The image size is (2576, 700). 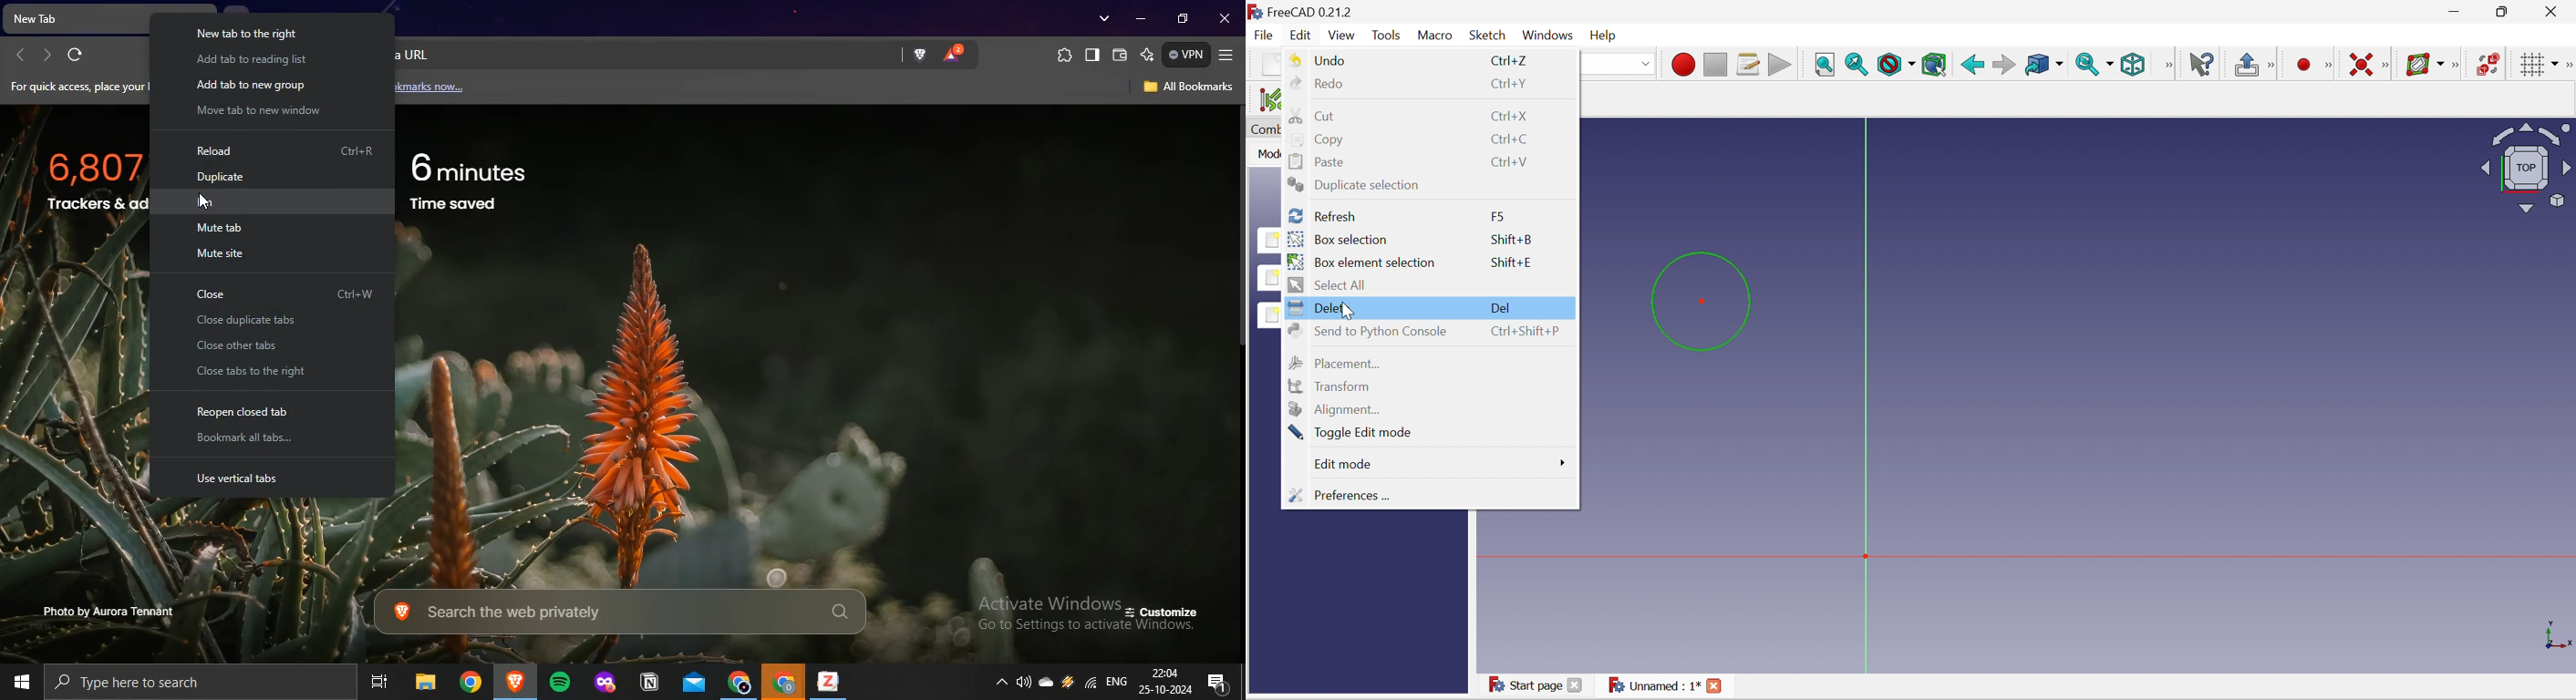 What do you see at coordinates (2533, 64) in the screenshot?
I see `Toggle grid` at bounding box center [2533, 64].